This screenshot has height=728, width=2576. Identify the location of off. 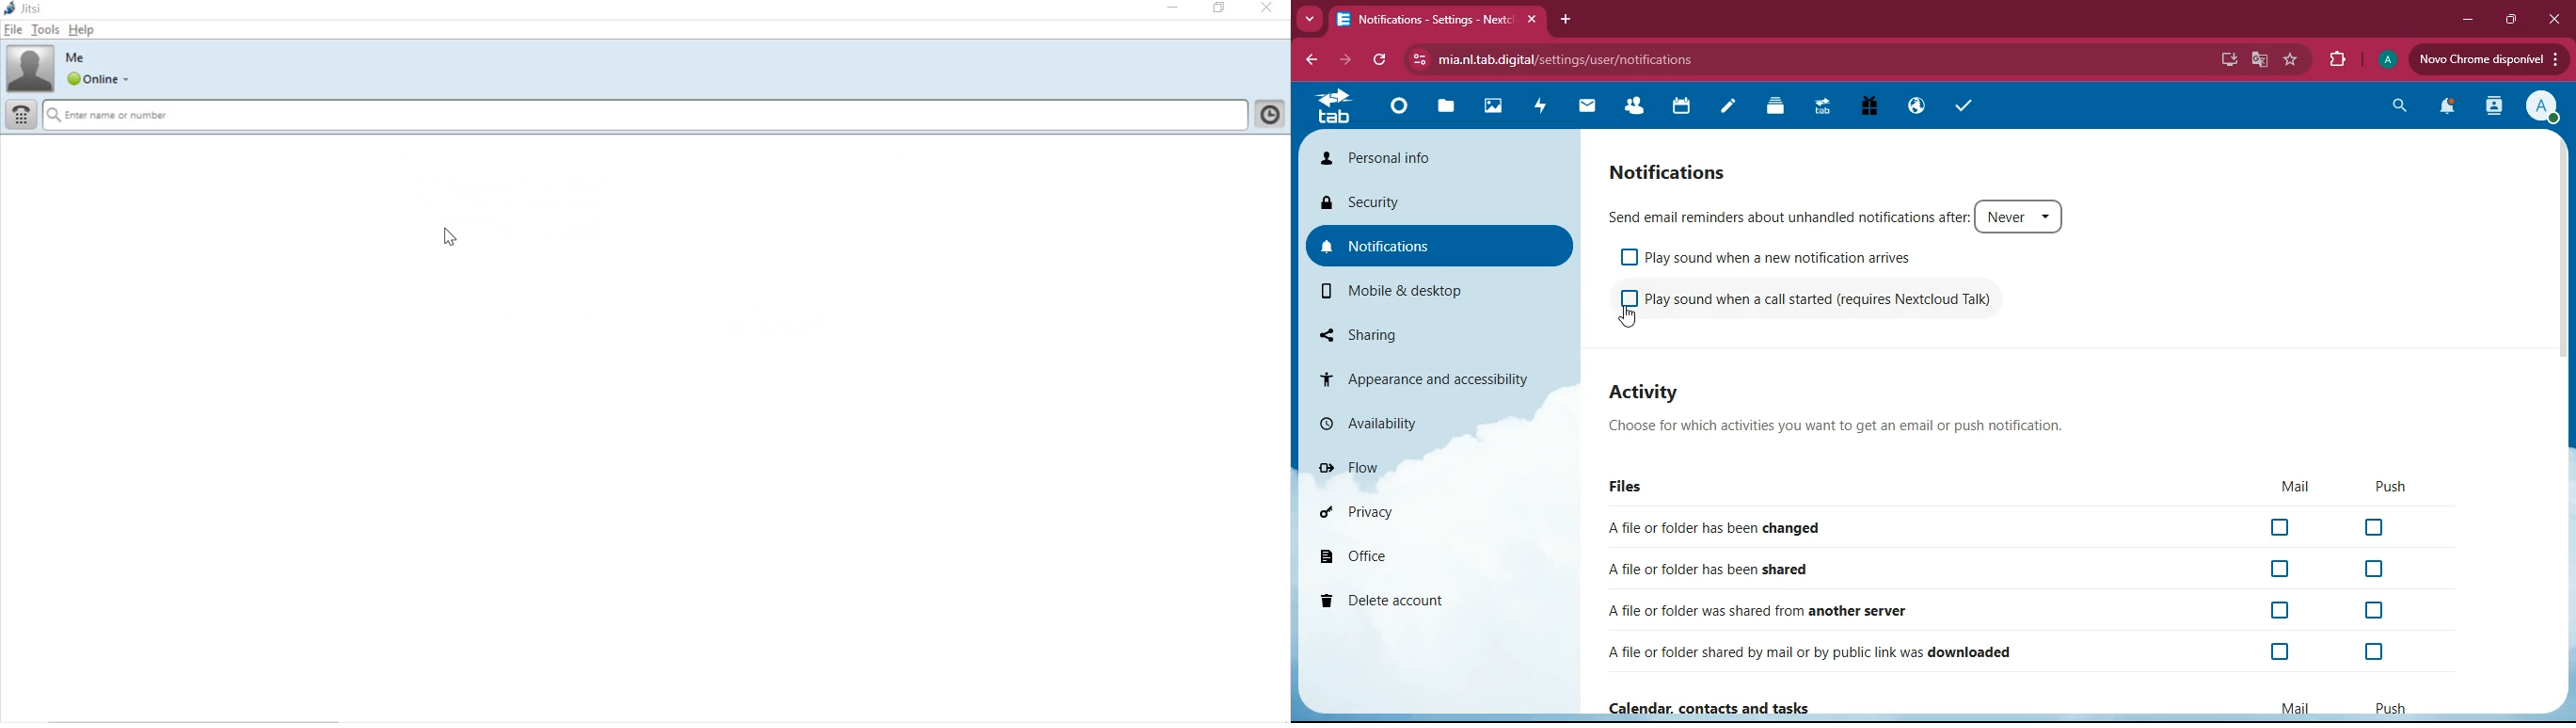
(2371, 610).